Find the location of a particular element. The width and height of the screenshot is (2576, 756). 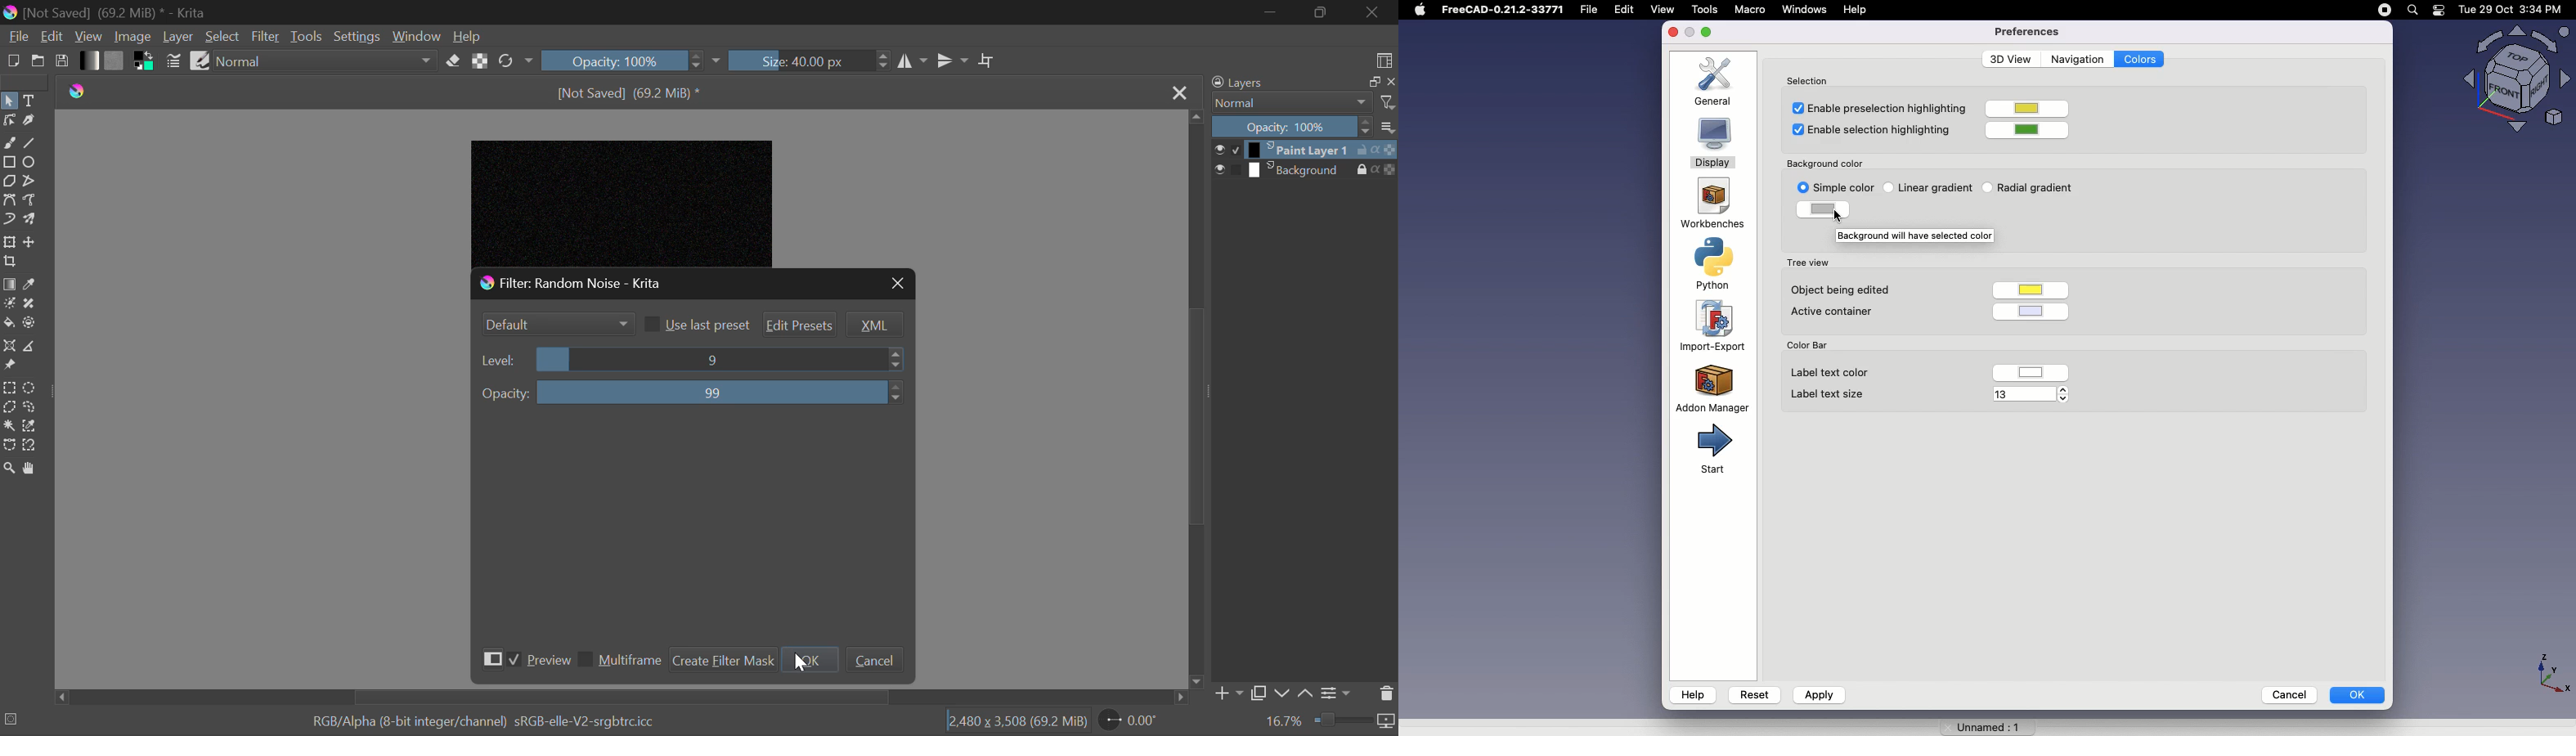

Rotate Image is located at coordinates (514, 61).